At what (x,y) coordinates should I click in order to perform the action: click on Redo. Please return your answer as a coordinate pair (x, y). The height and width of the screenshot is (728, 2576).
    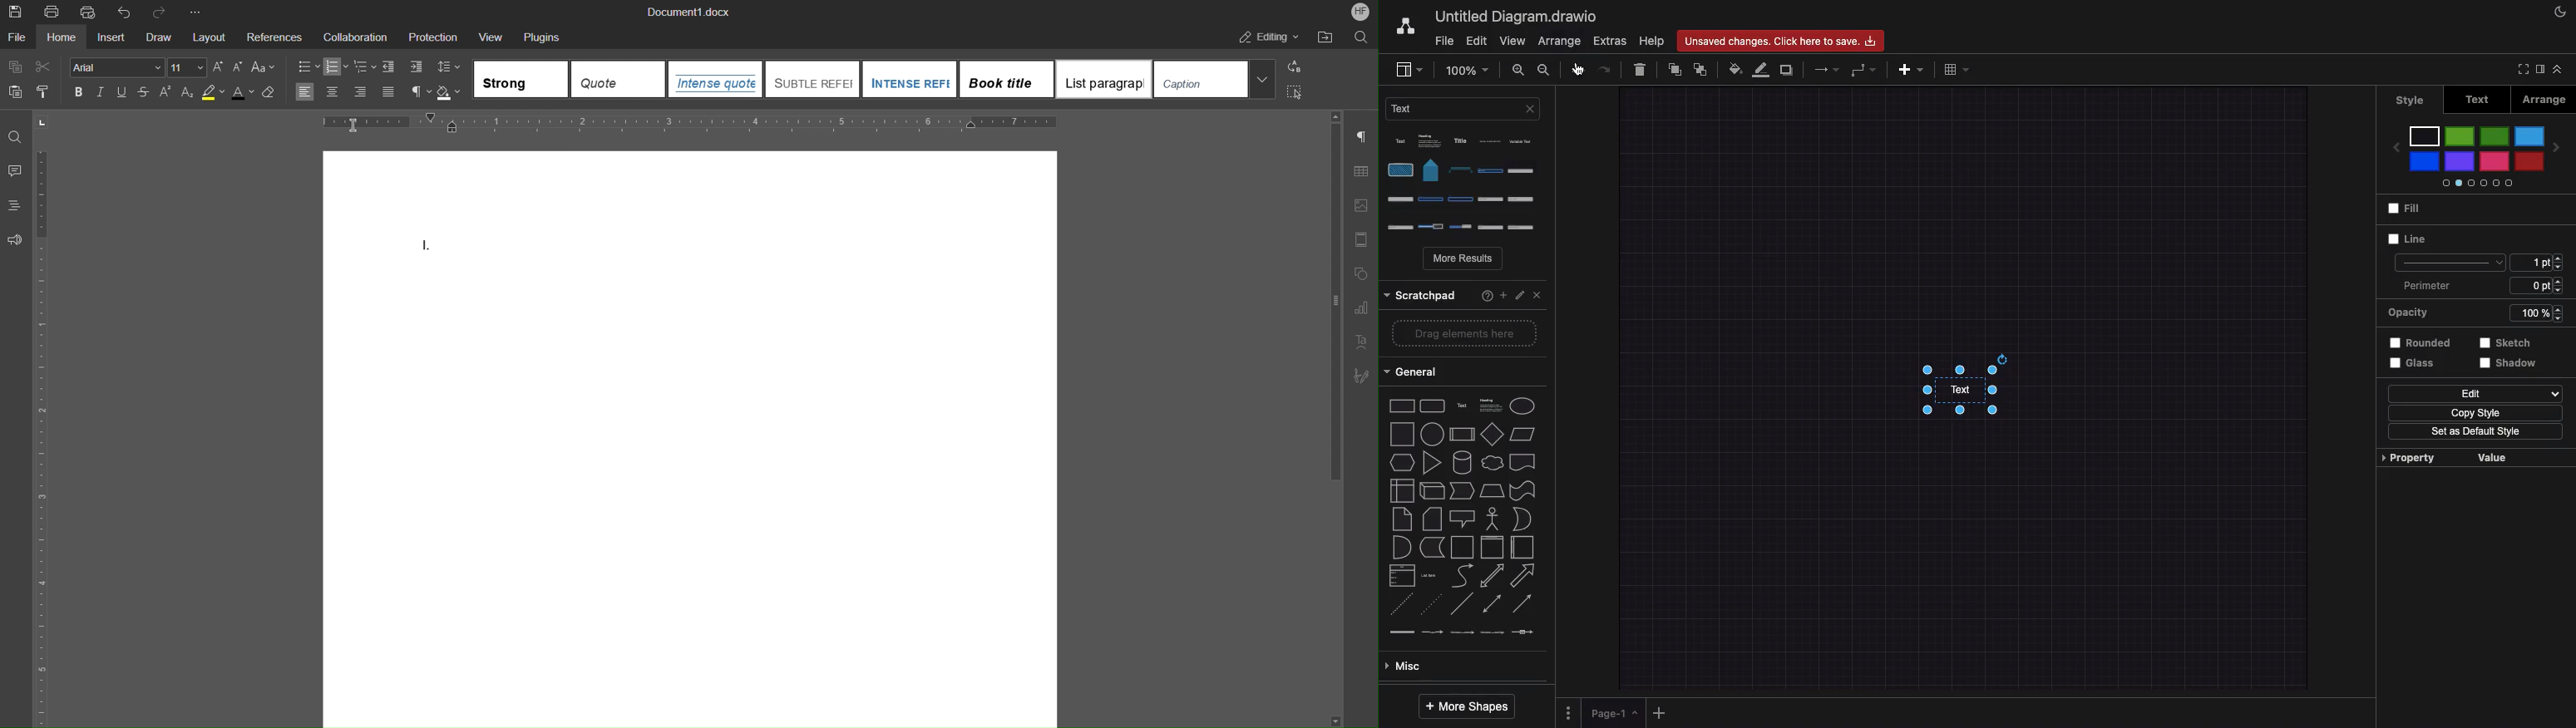
    Looking at the image, I should click on (158, 12).